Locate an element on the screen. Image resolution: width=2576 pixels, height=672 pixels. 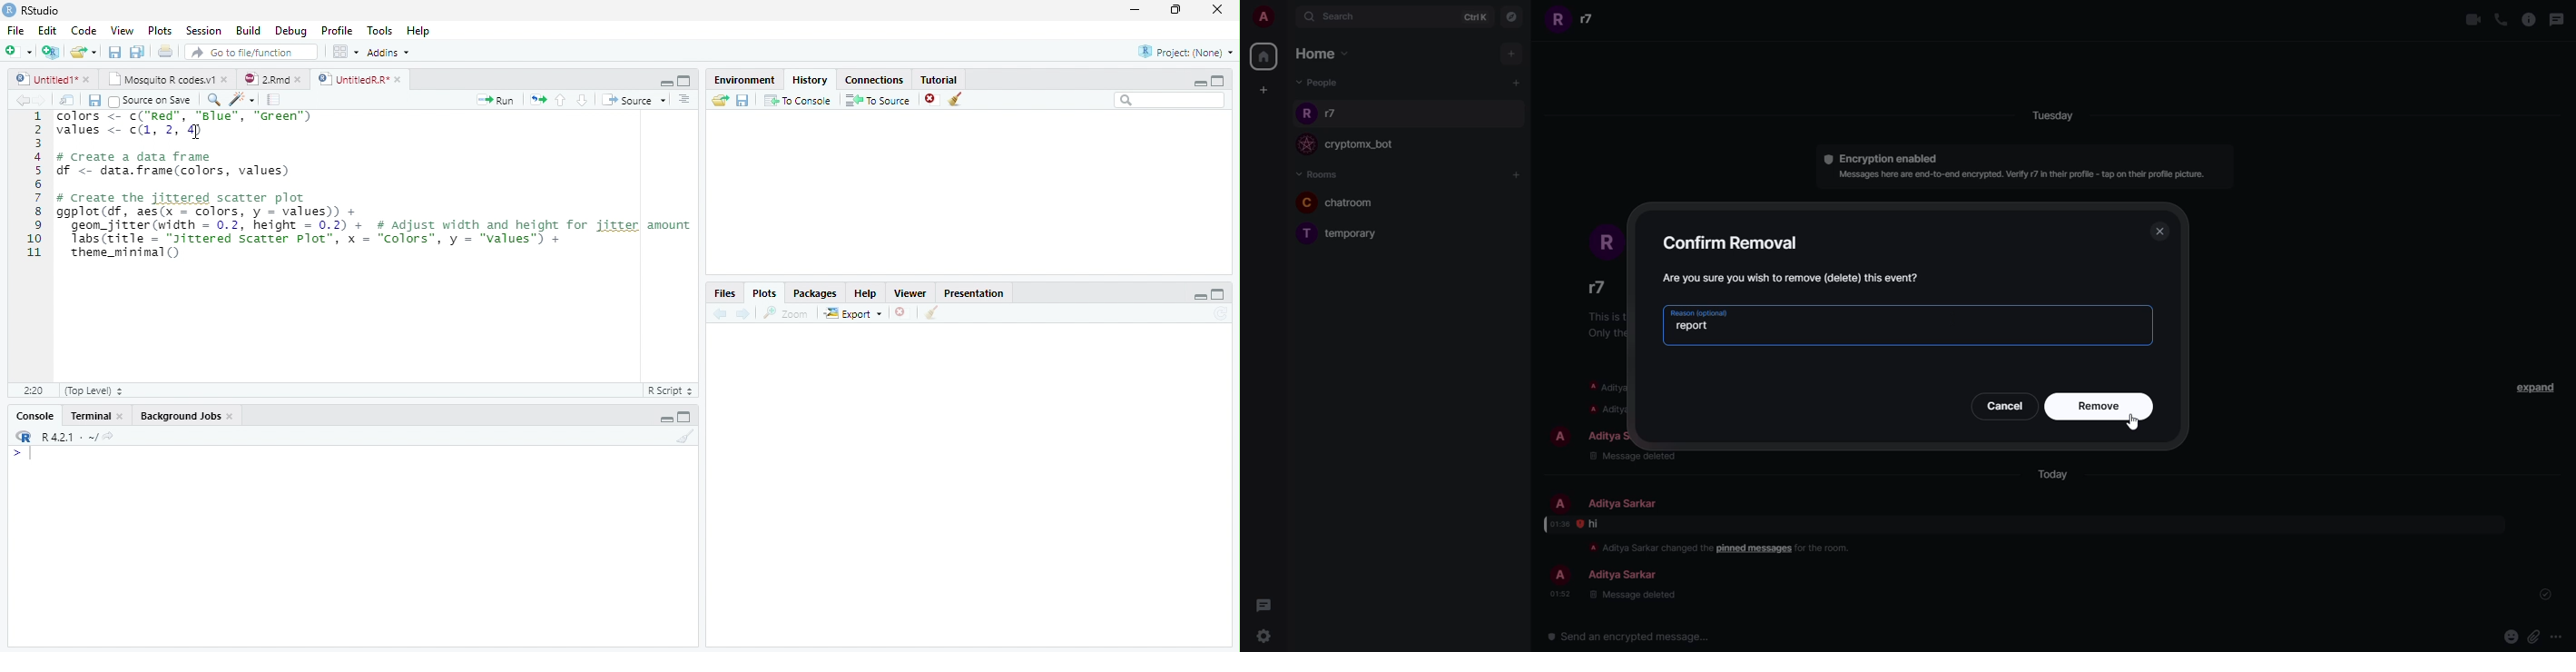
confirm removal is located at coordinates (1736, 241).